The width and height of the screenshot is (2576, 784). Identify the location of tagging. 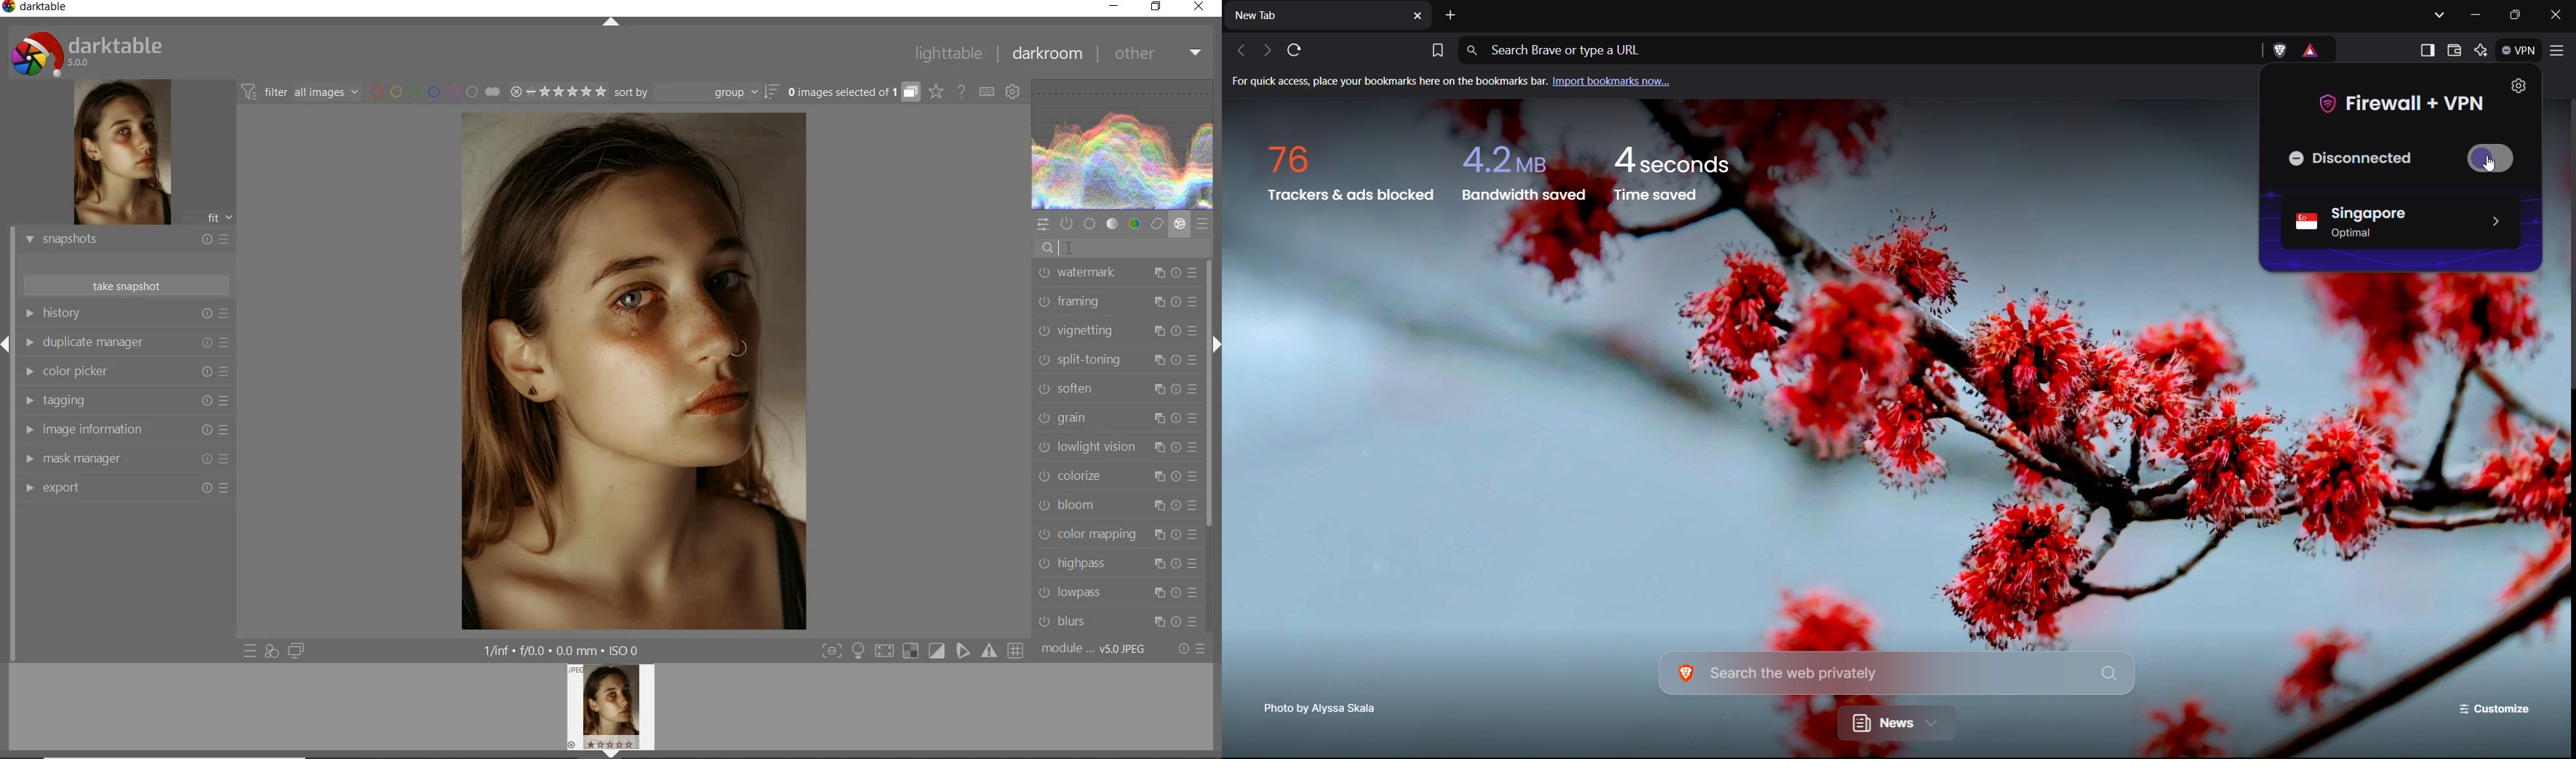
(125, 399).